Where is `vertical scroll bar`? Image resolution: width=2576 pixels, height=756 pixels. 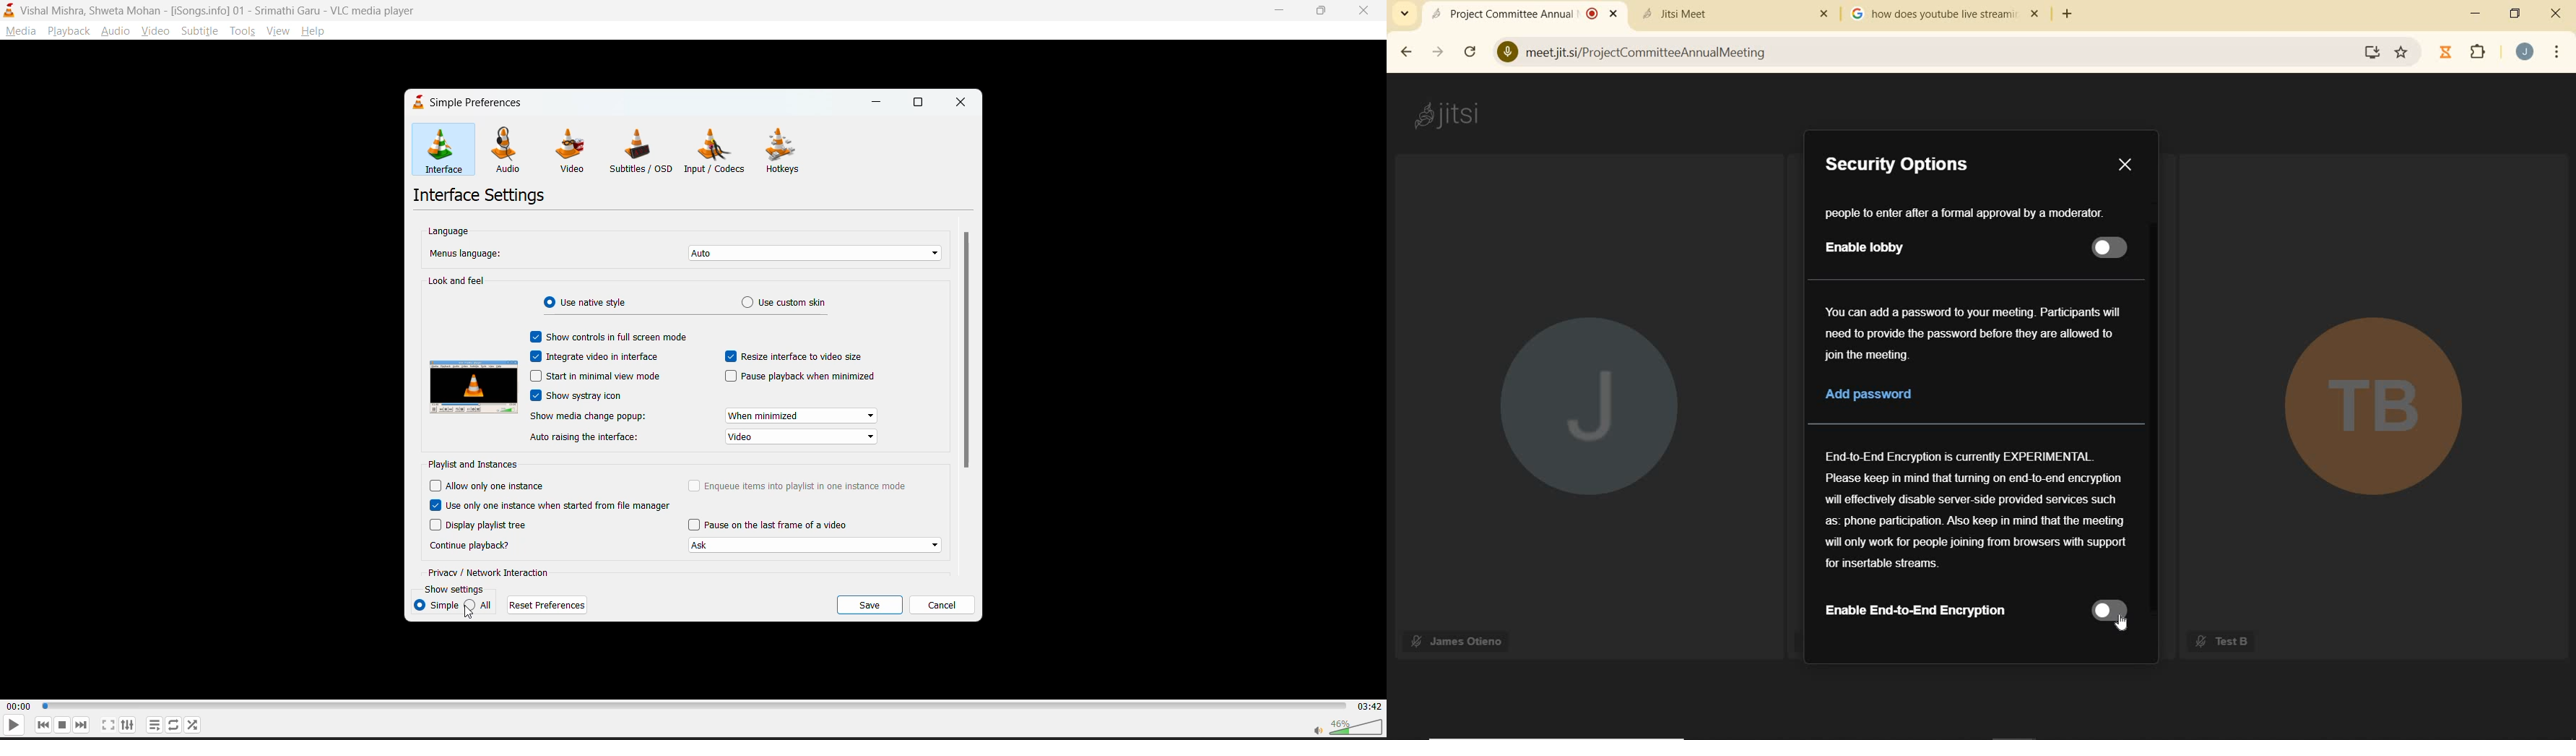
vertical scroll bar is located at coordinates (965, 352).